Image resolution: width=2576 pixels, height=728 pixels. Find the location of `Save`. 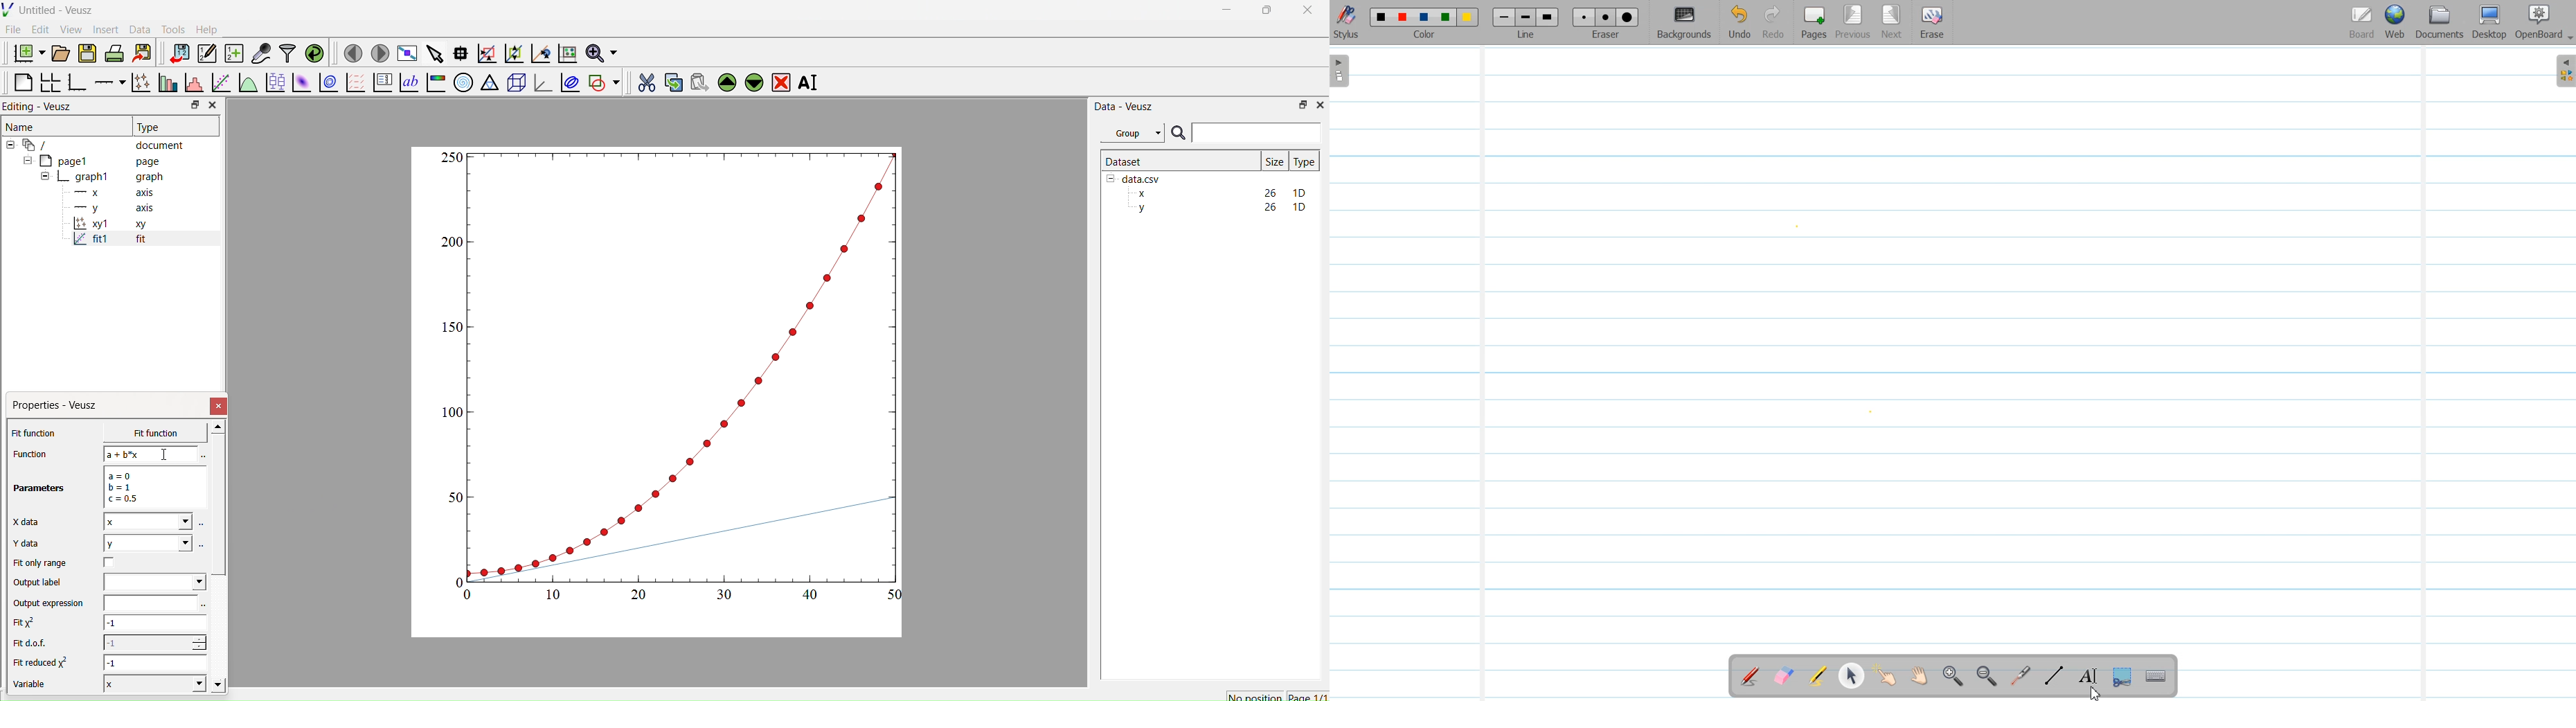

Save is located at coordinates (87, 52).